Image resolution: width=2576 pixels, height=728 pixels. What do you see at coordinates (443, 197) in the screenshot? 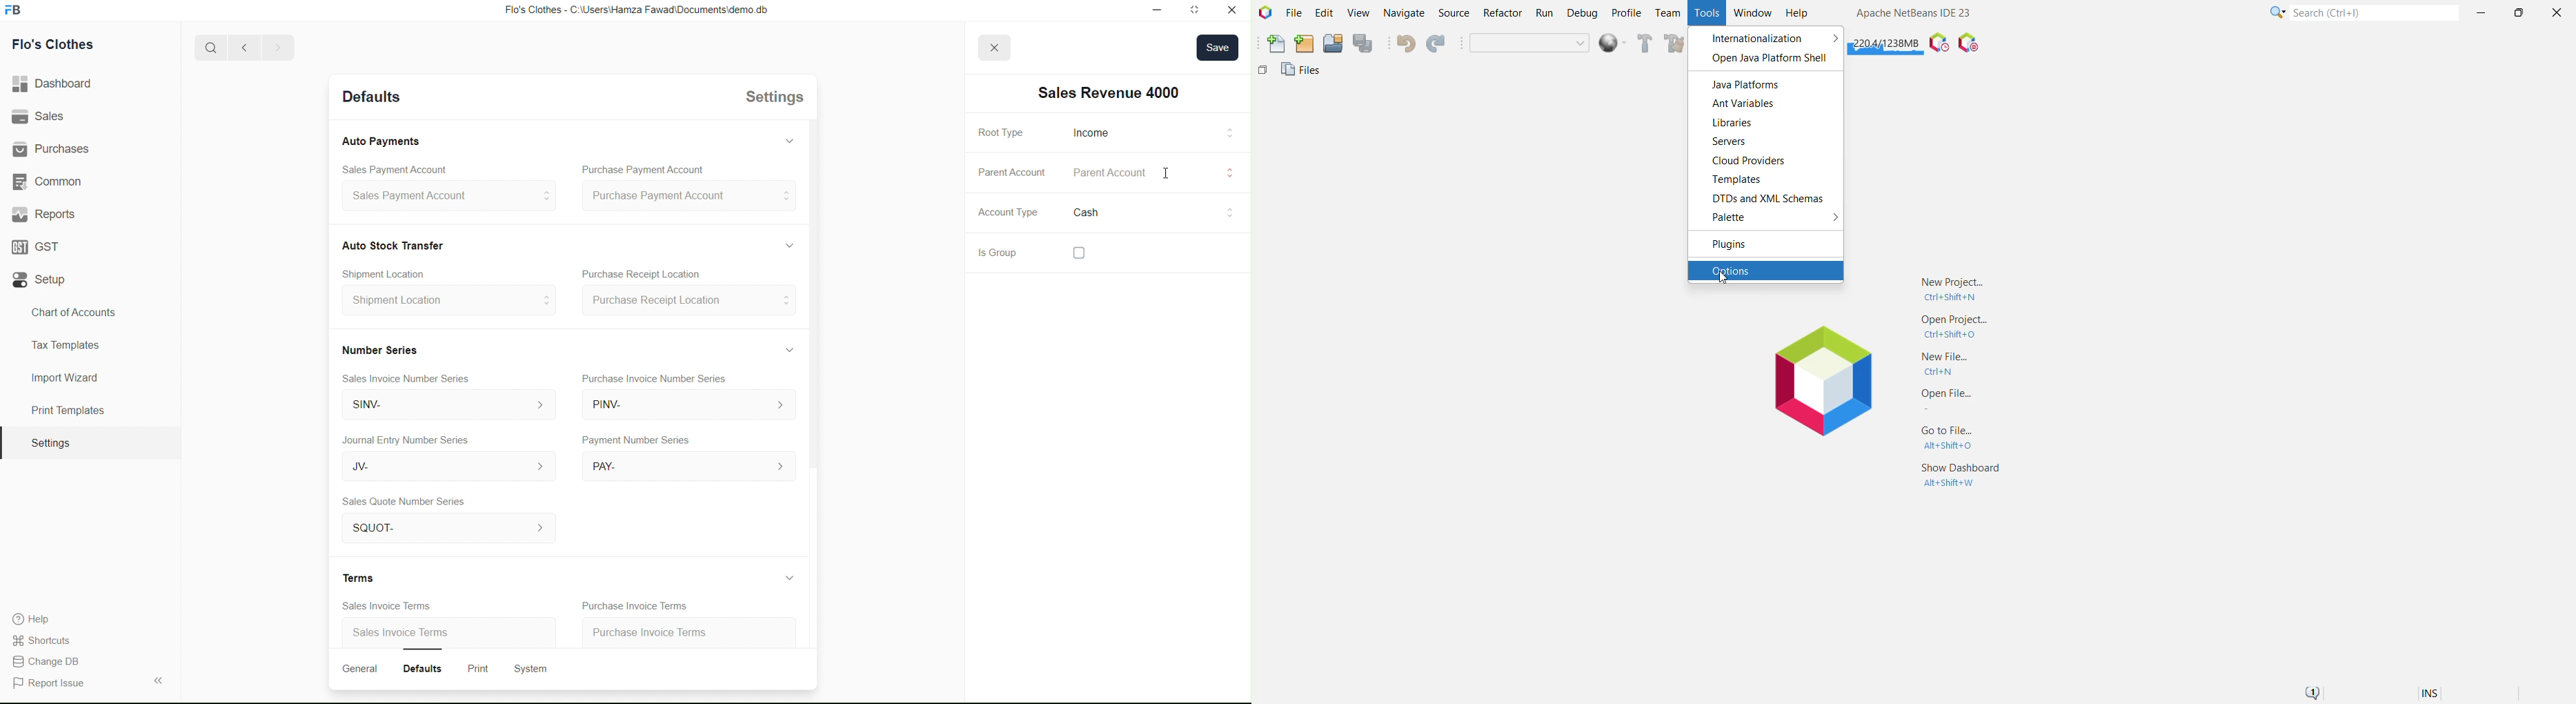
I see `sales Payment Account` at bounding box center [443, 197].